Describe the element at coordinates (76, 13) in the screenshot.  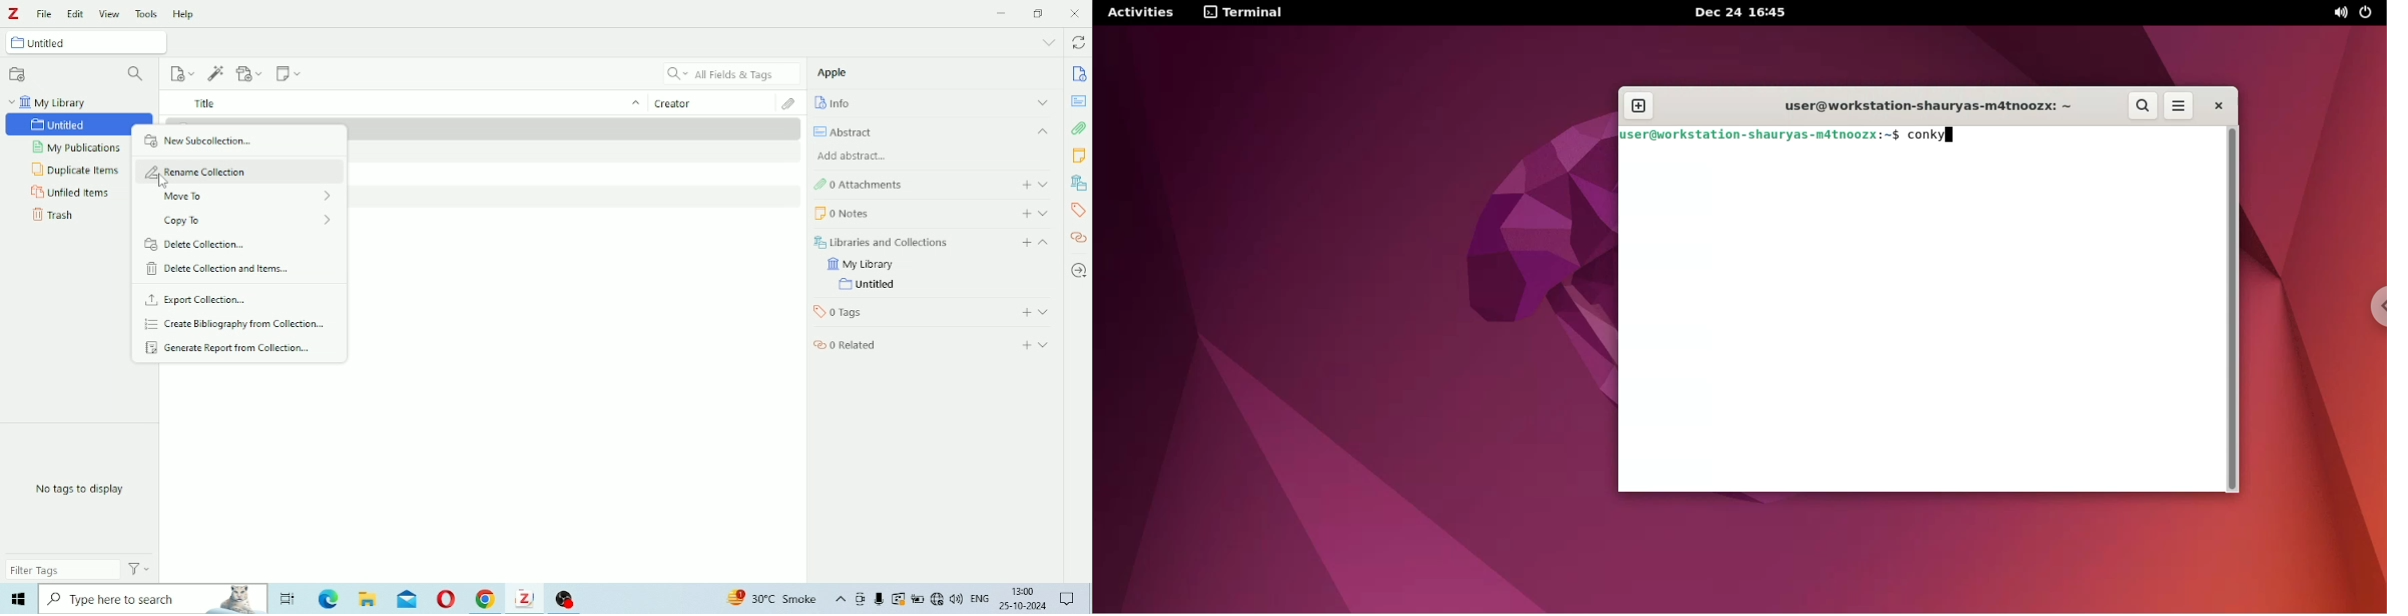
I see `Edit` at that location.